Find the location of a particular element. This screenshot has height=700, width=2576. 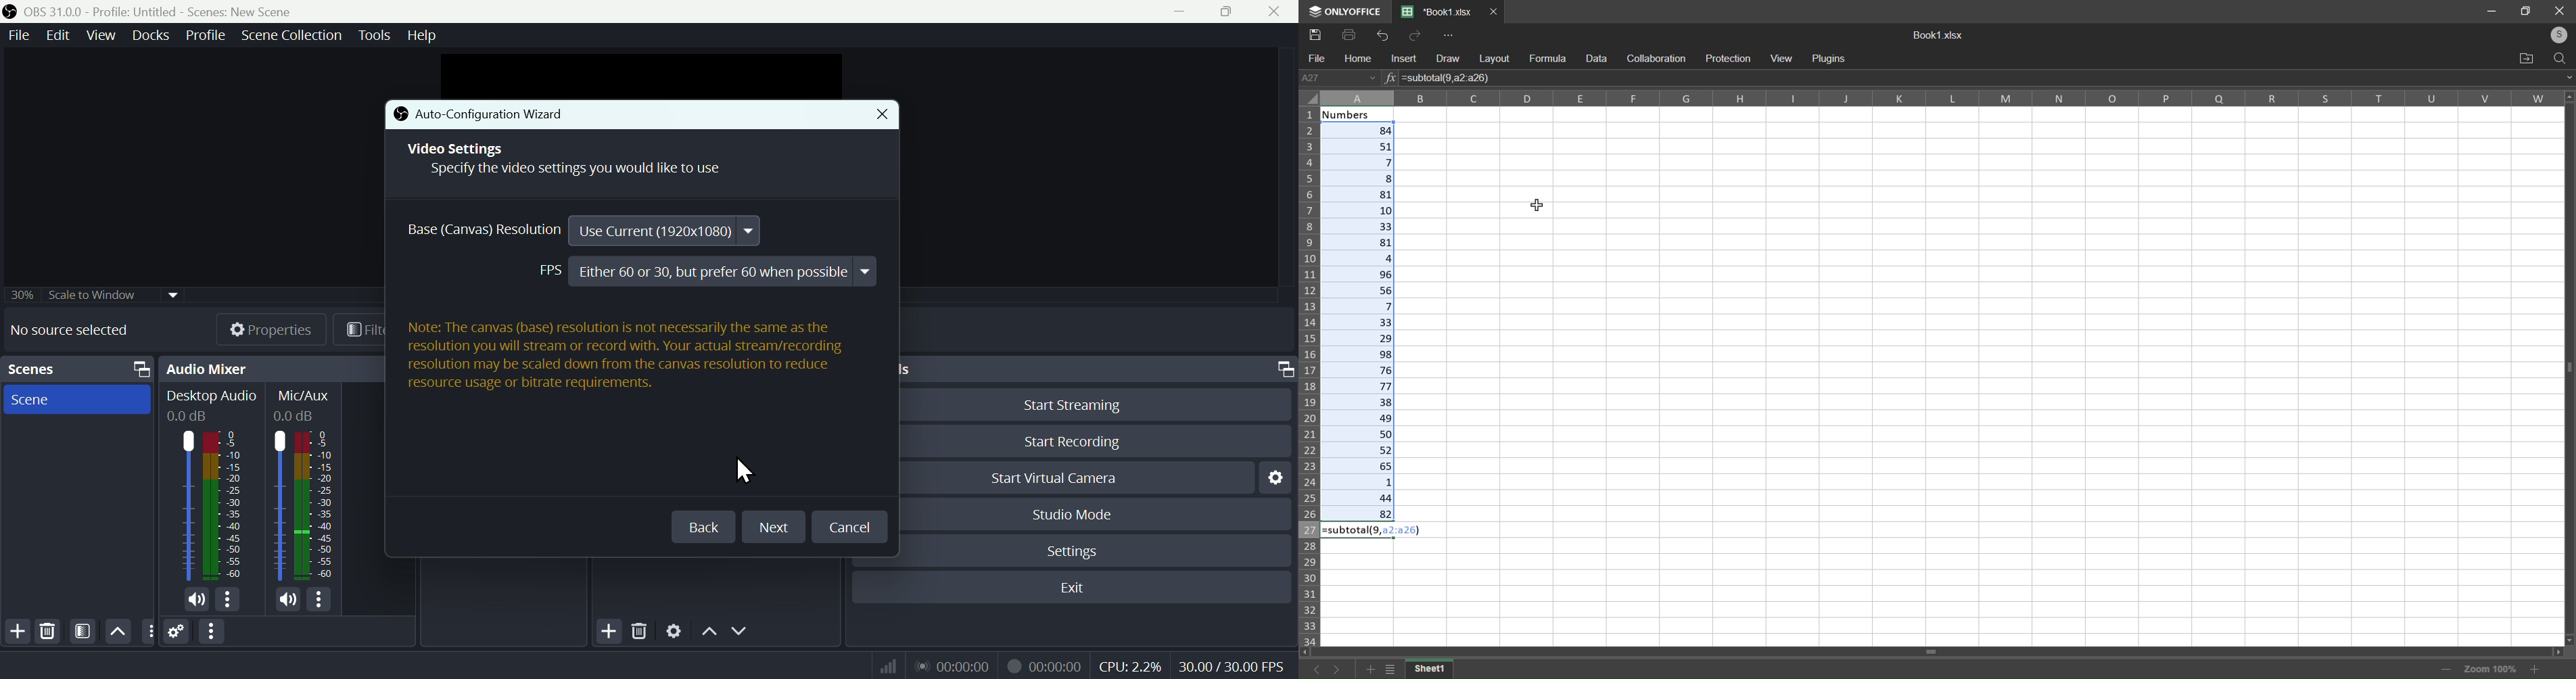

Start Virtual Camera is located at coordinates (1073, 477).